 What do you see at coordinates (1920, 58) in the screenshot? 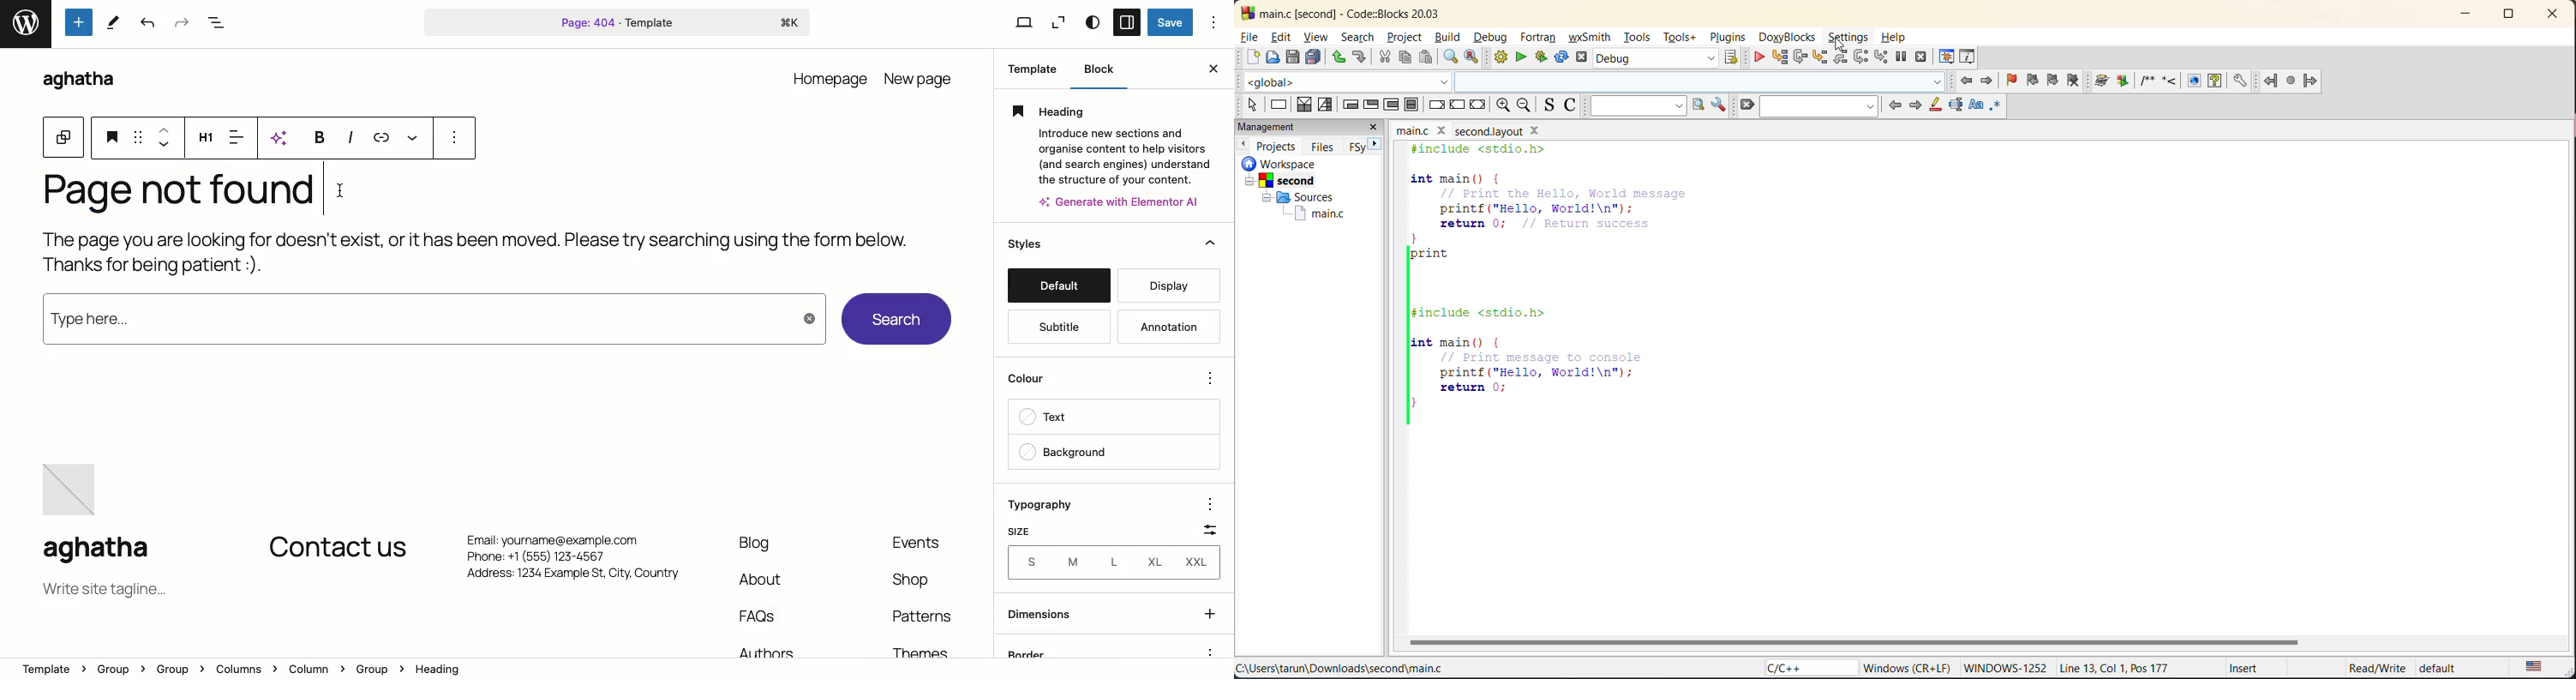
I see `stop debugger` at bounding box center [1920, 58].